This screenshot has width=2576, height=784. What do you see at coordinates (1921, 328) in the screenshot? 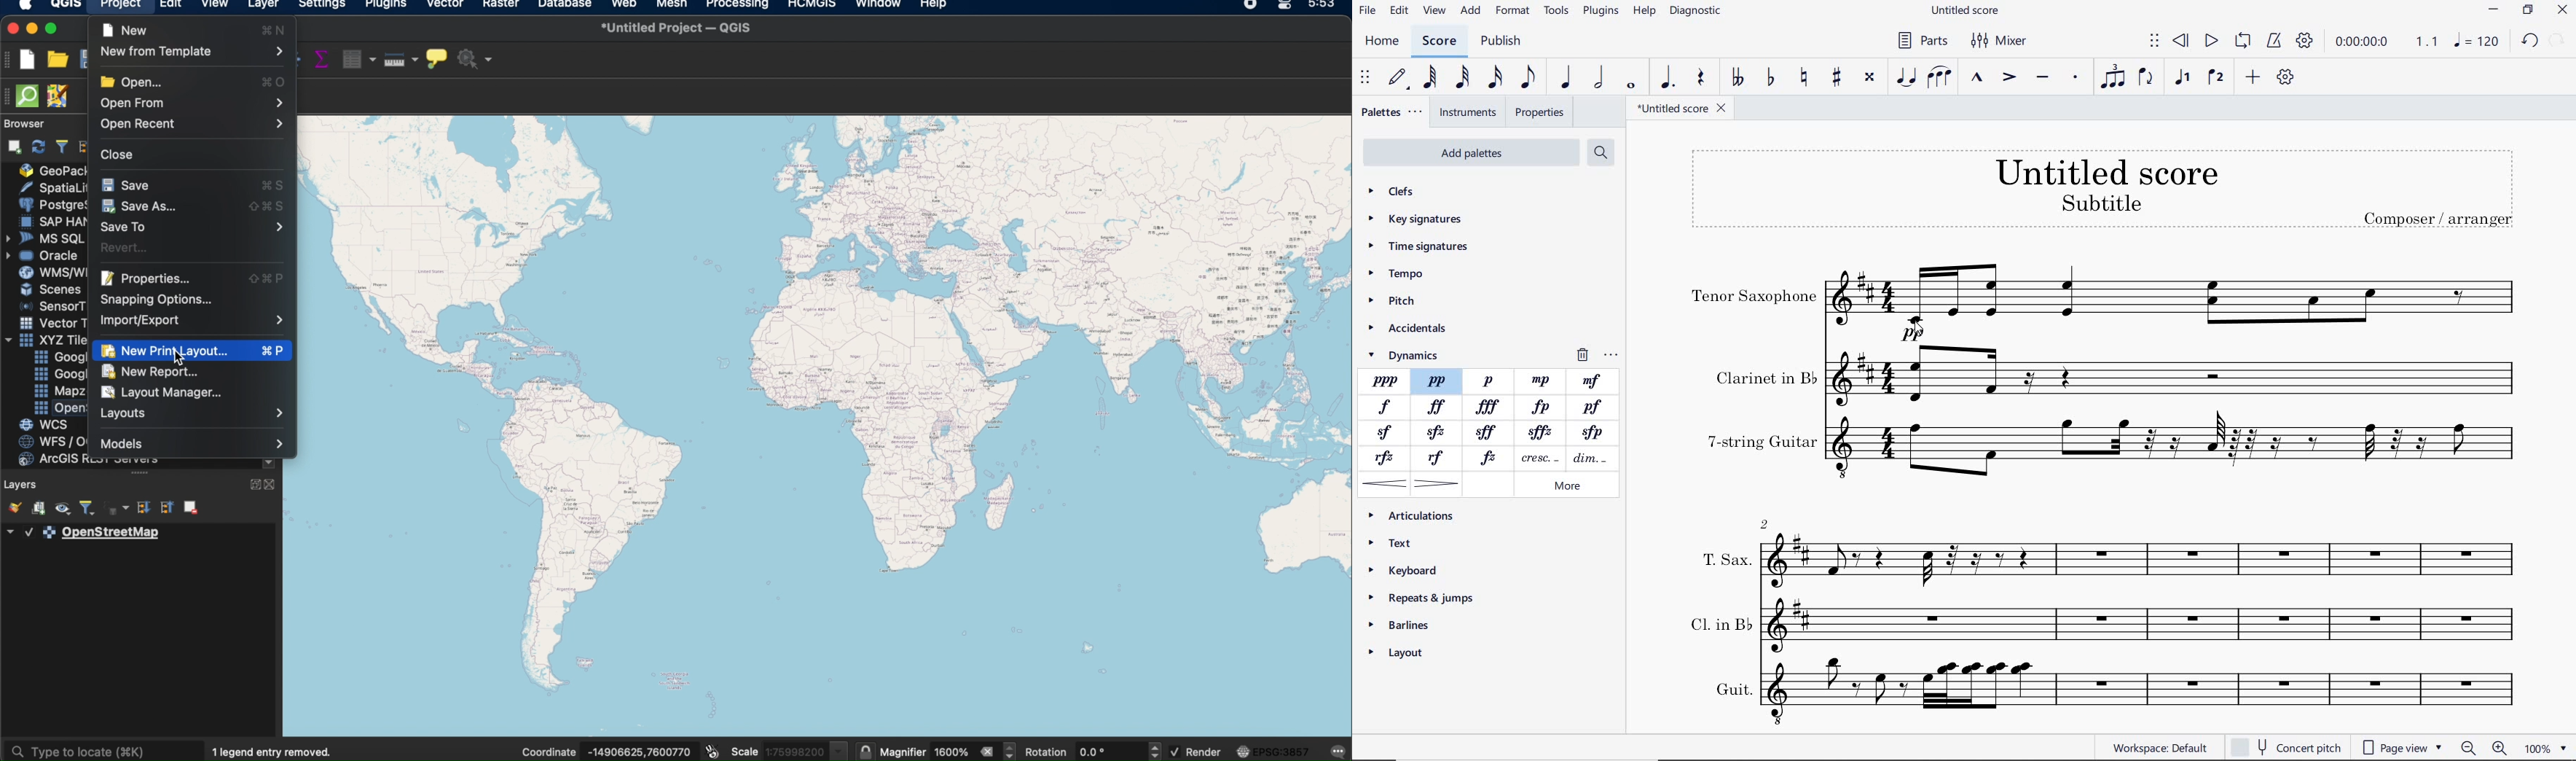
I see `cursor` at bounding box center [1921, 328].